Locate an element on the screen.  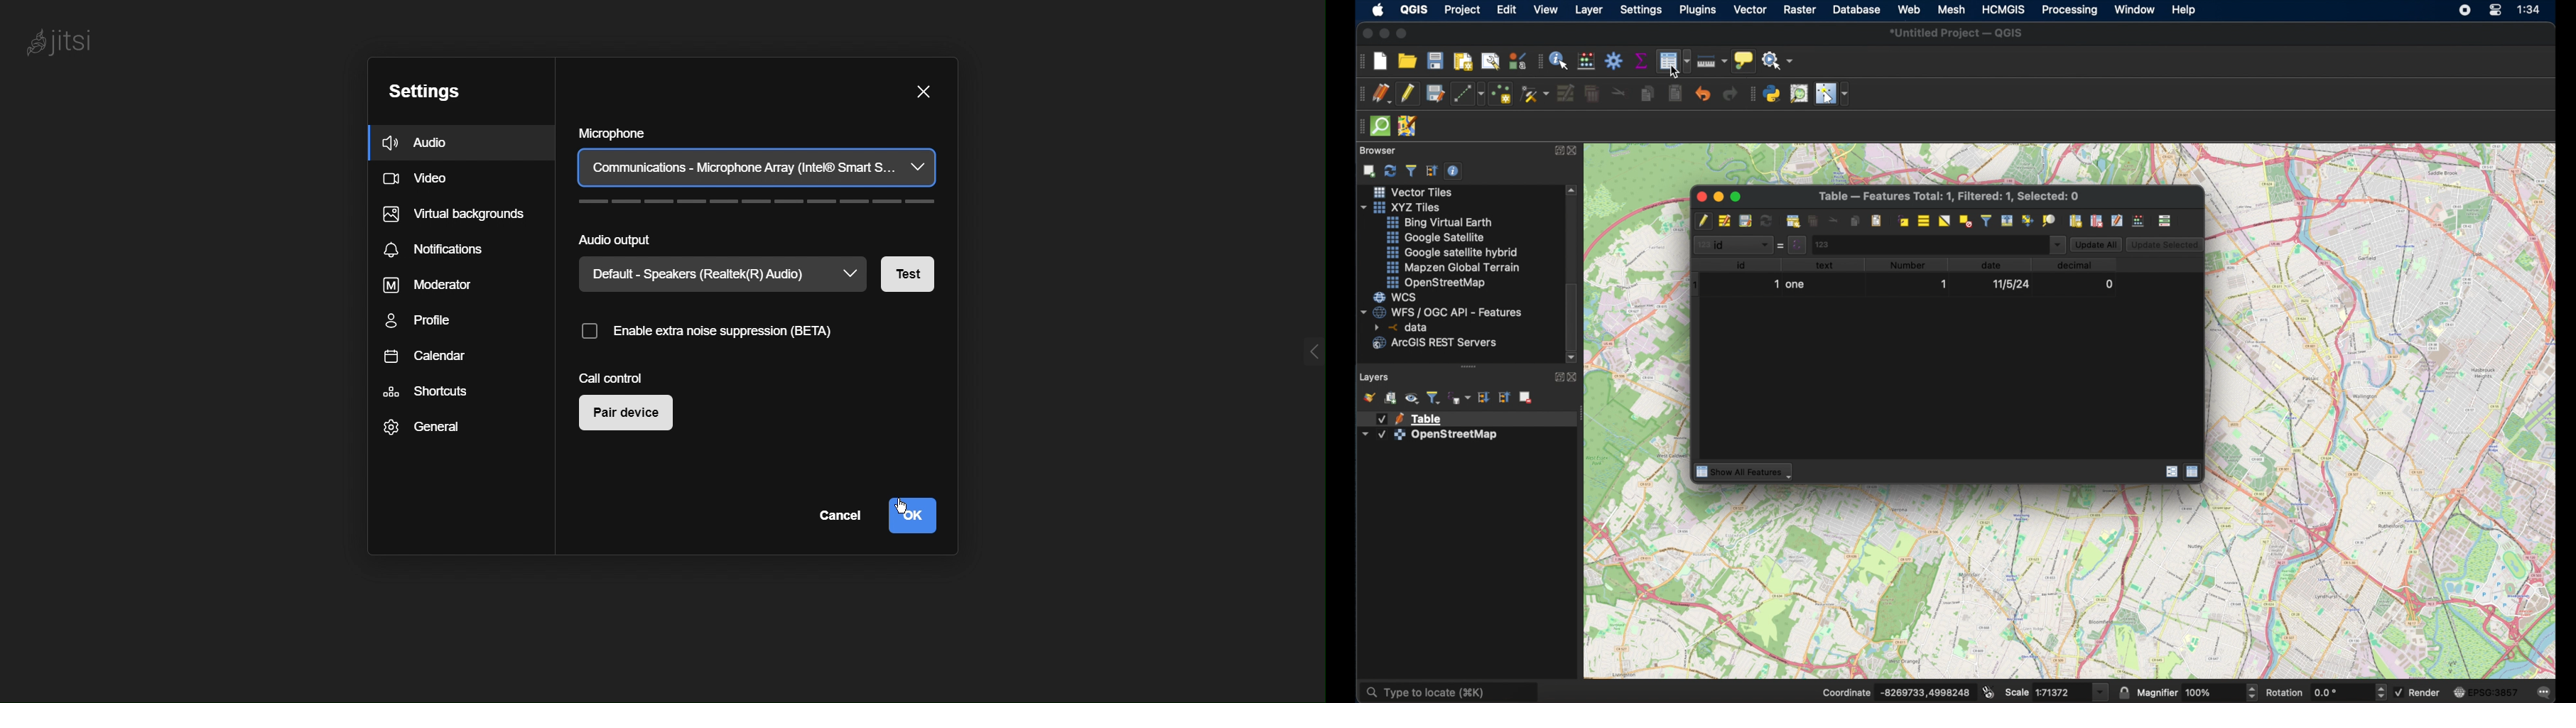
Calendar is located at coordinates (428, 360).